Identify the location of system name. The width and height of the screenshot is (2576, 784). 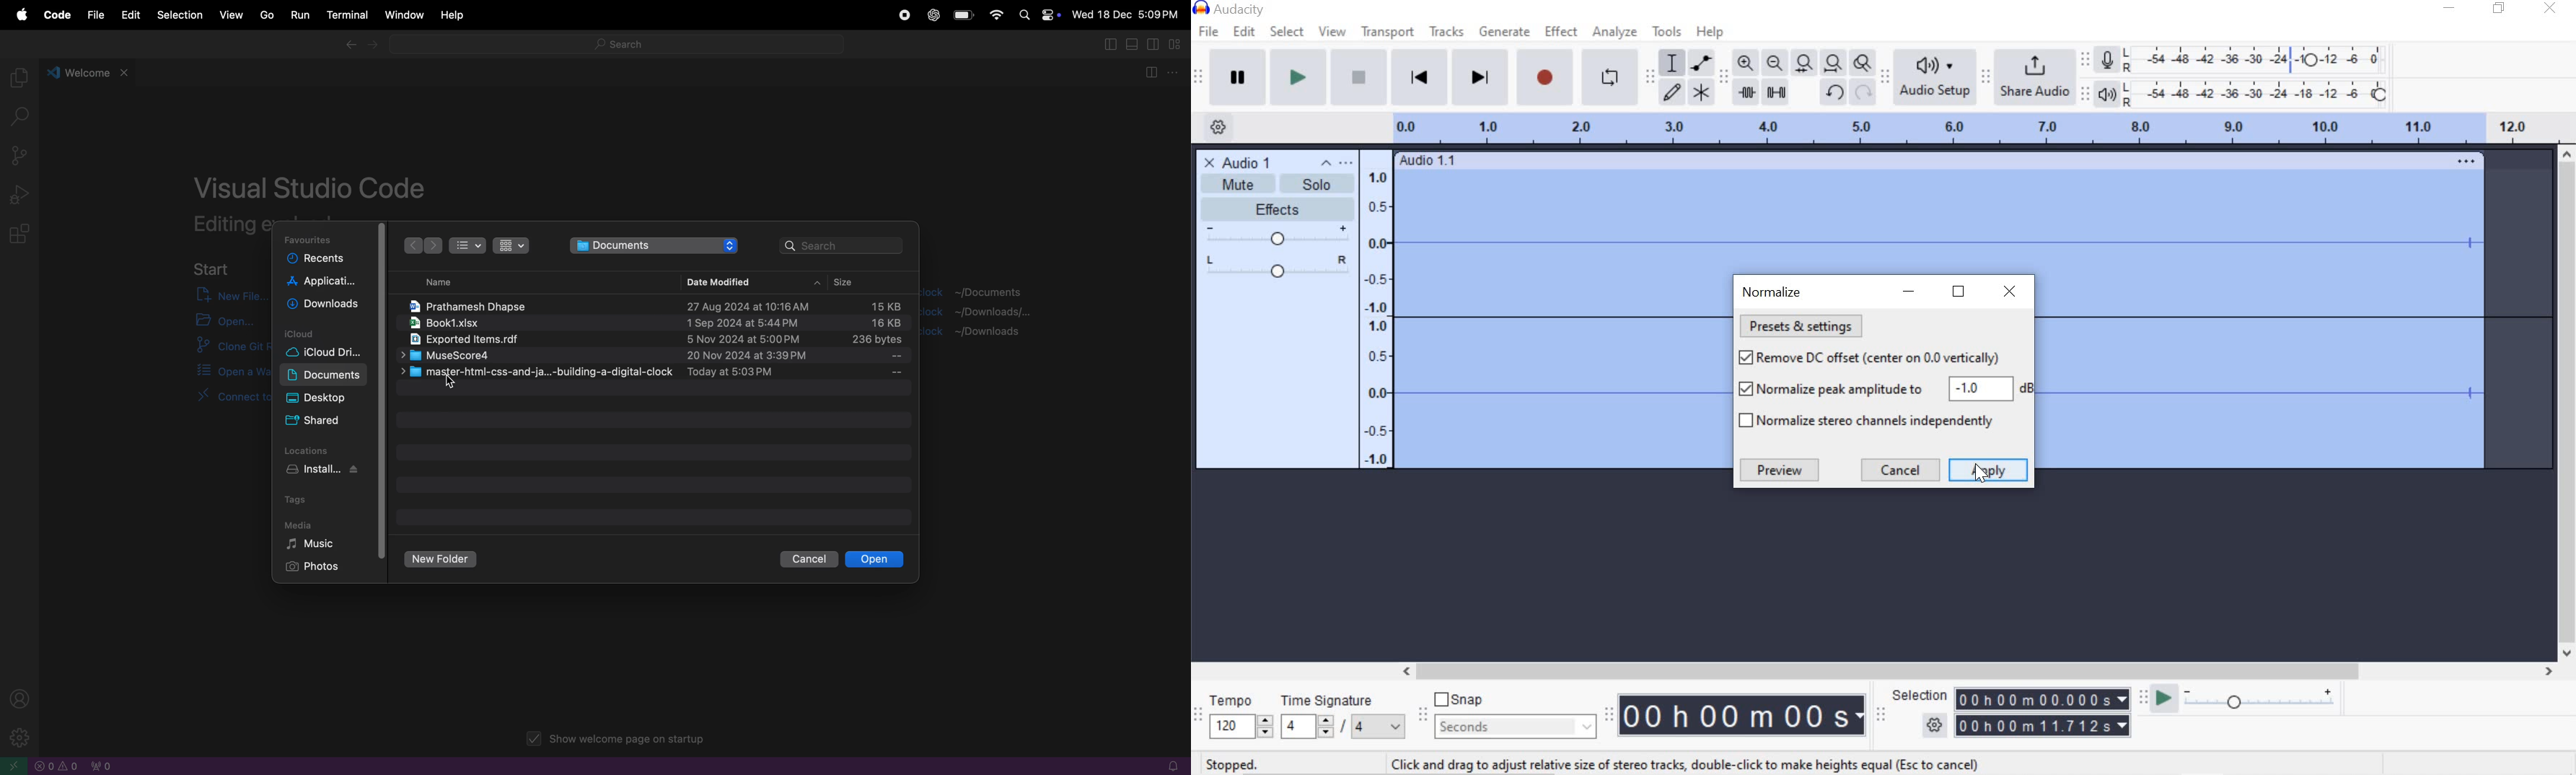
(1228, 9).